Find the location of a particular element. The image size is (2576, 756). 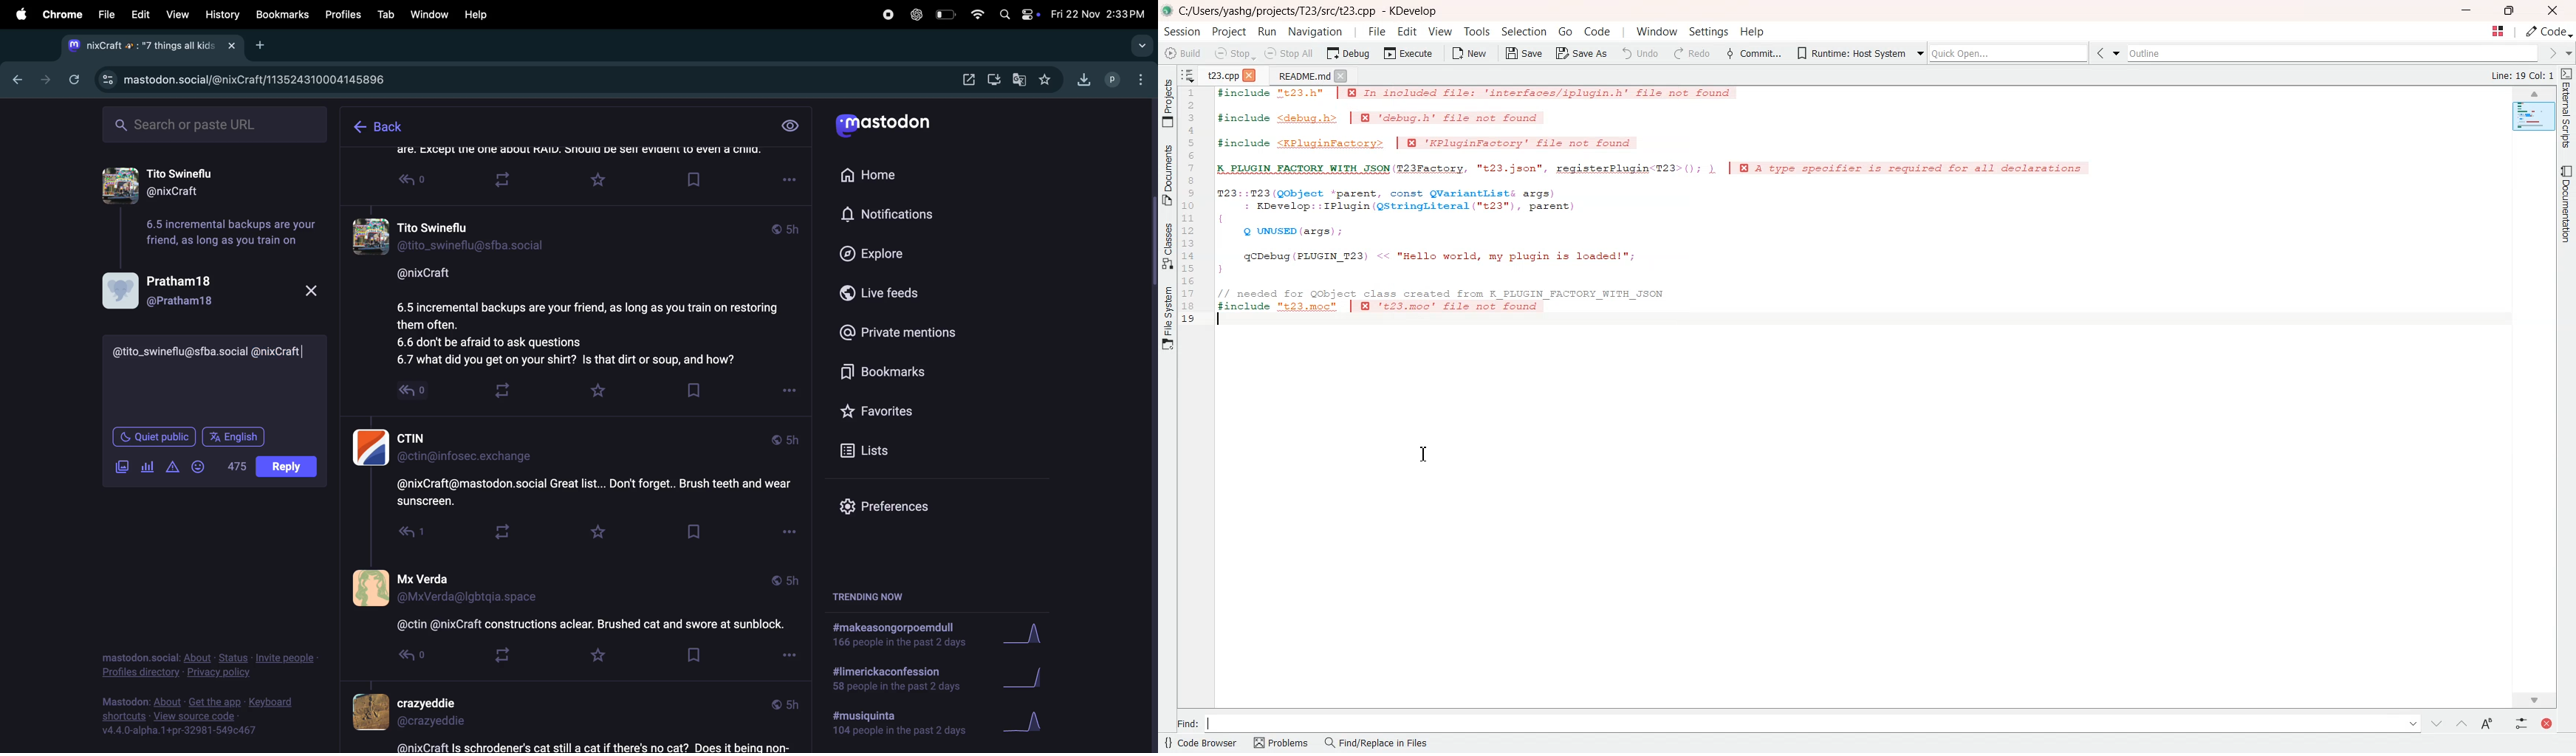

tending now is located at coordinates (876, 597).